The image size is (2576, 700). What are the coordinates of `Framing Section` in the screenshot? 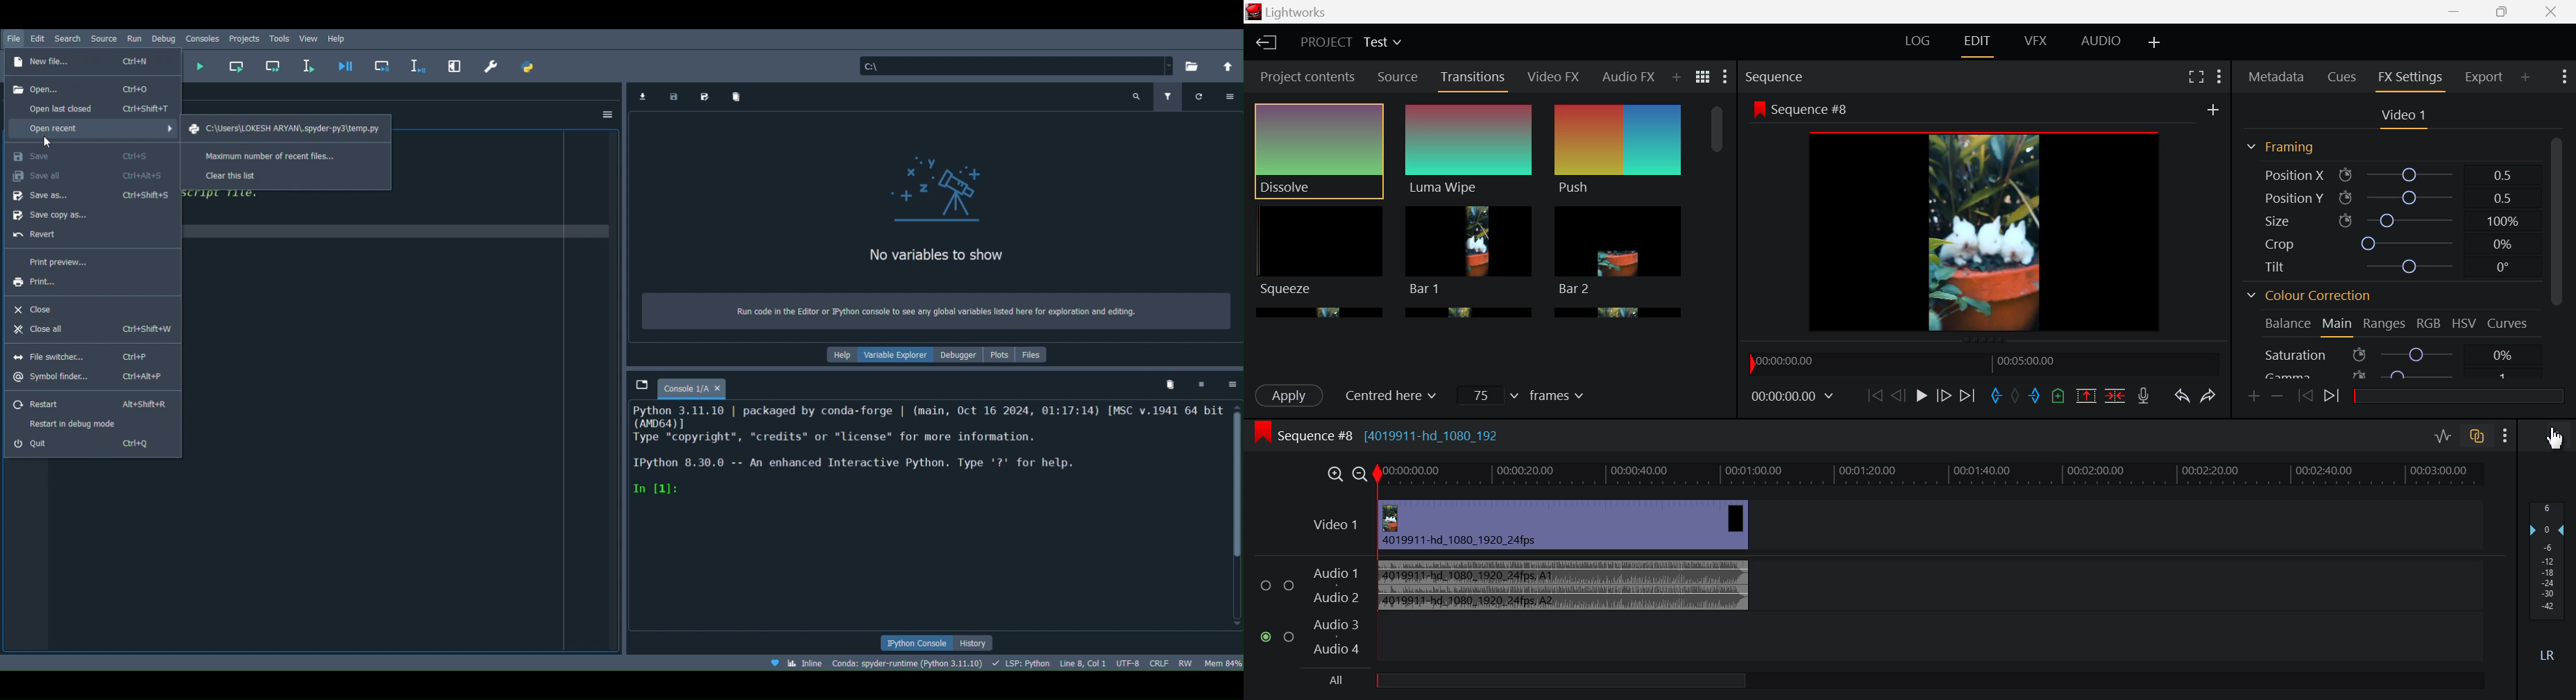 It's located at (2283, 147).